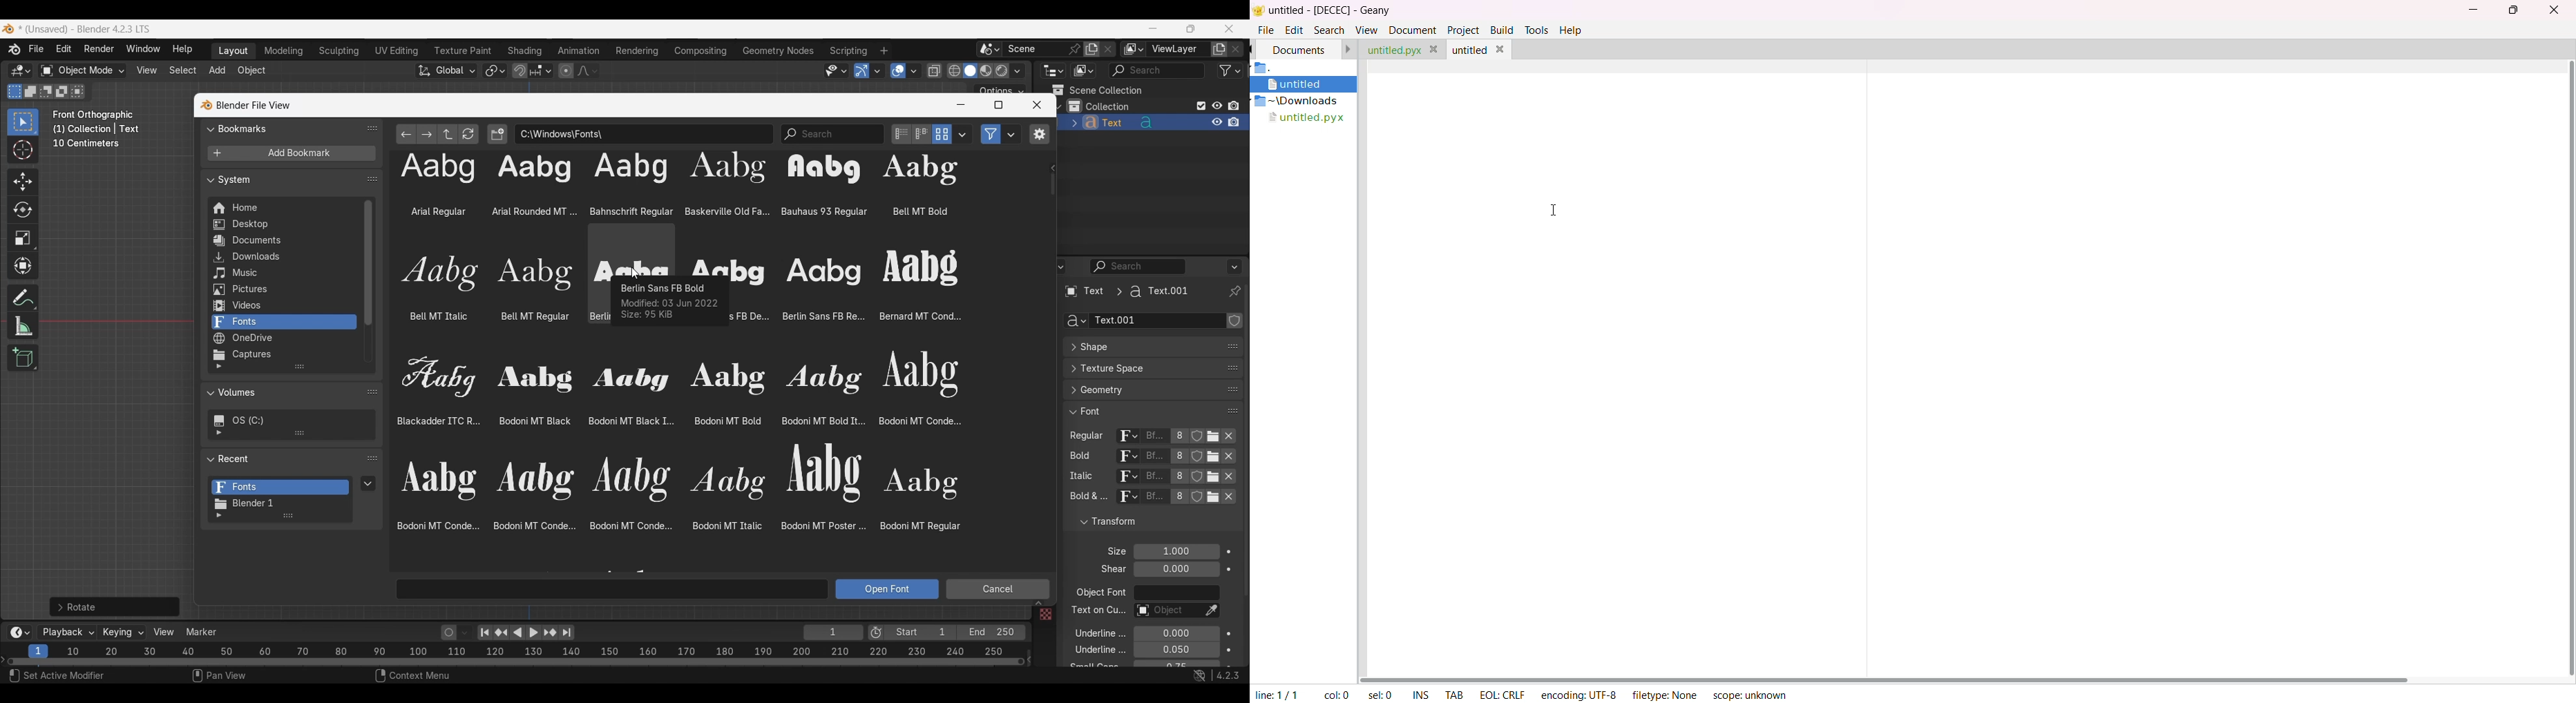  Describe the element at coordinates (1039, 134) in the screenshot. I see `Toggle region` at that location.